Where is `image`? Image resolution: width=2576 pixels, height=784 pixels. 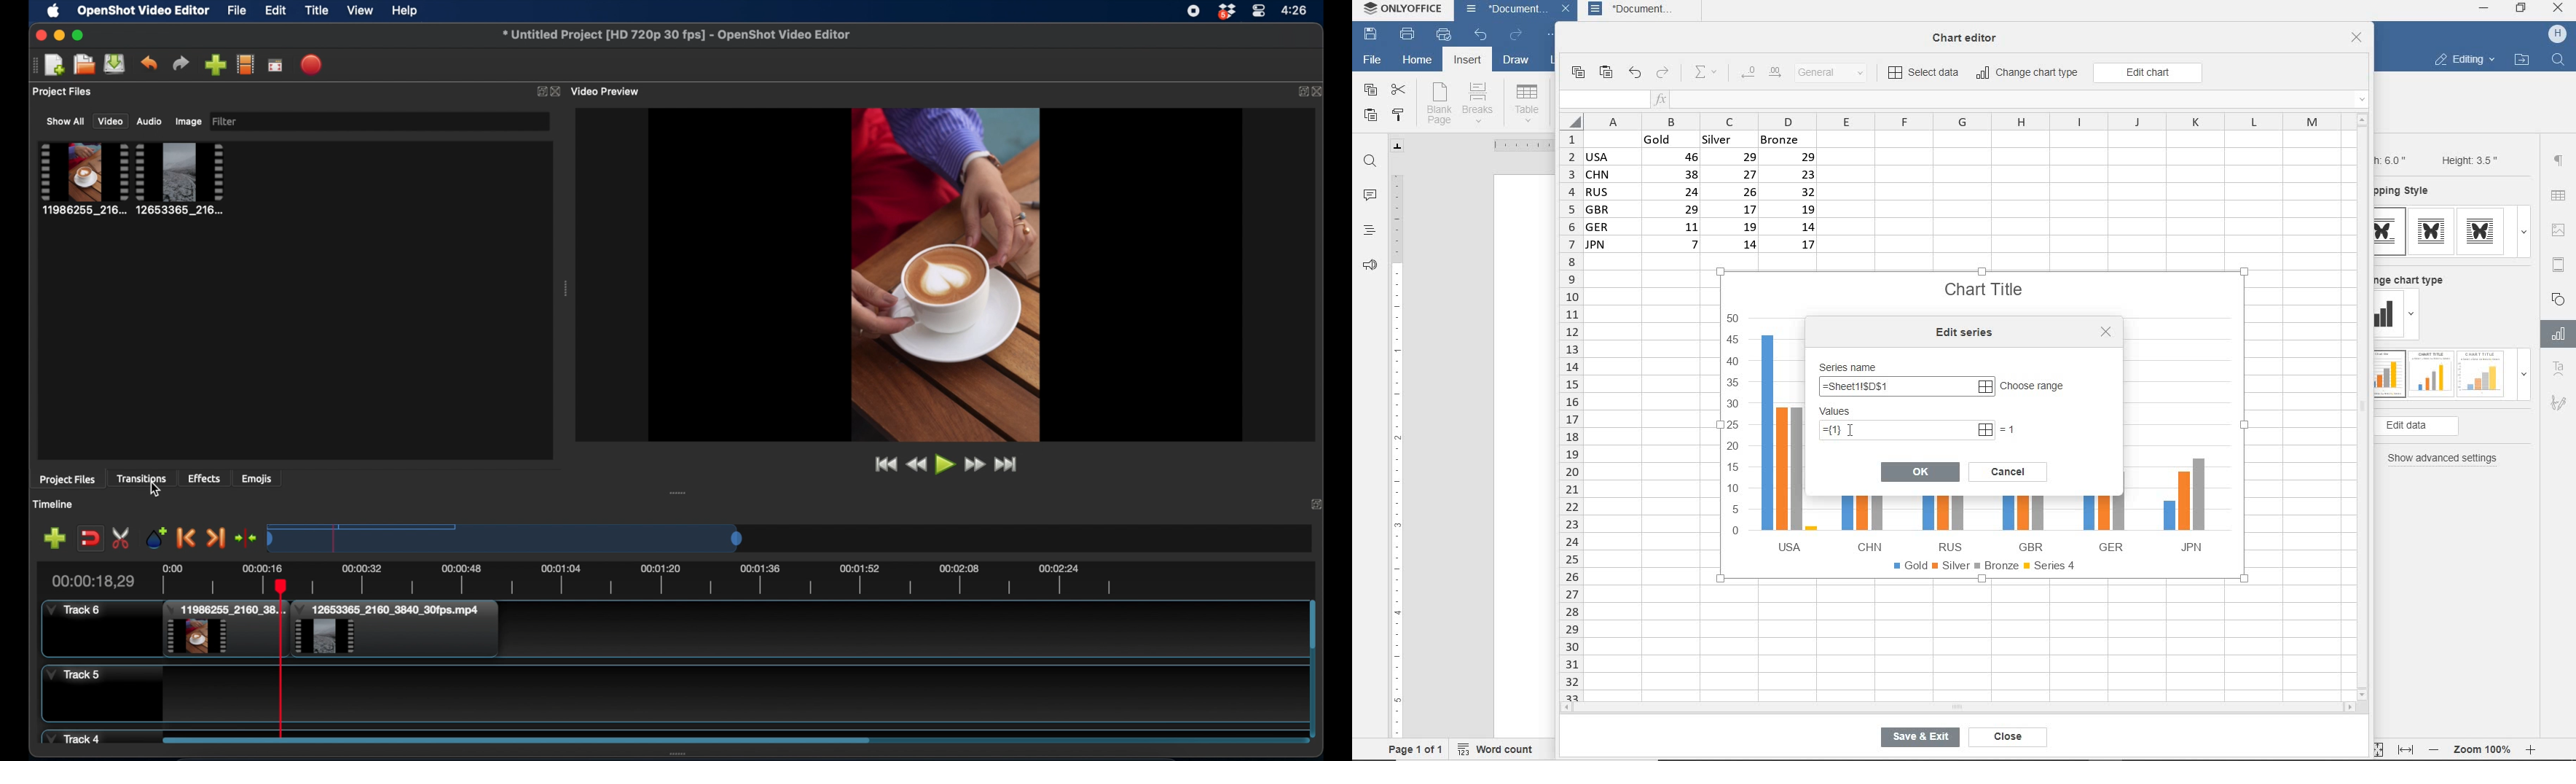
image is located at coordinates (2561, 230).